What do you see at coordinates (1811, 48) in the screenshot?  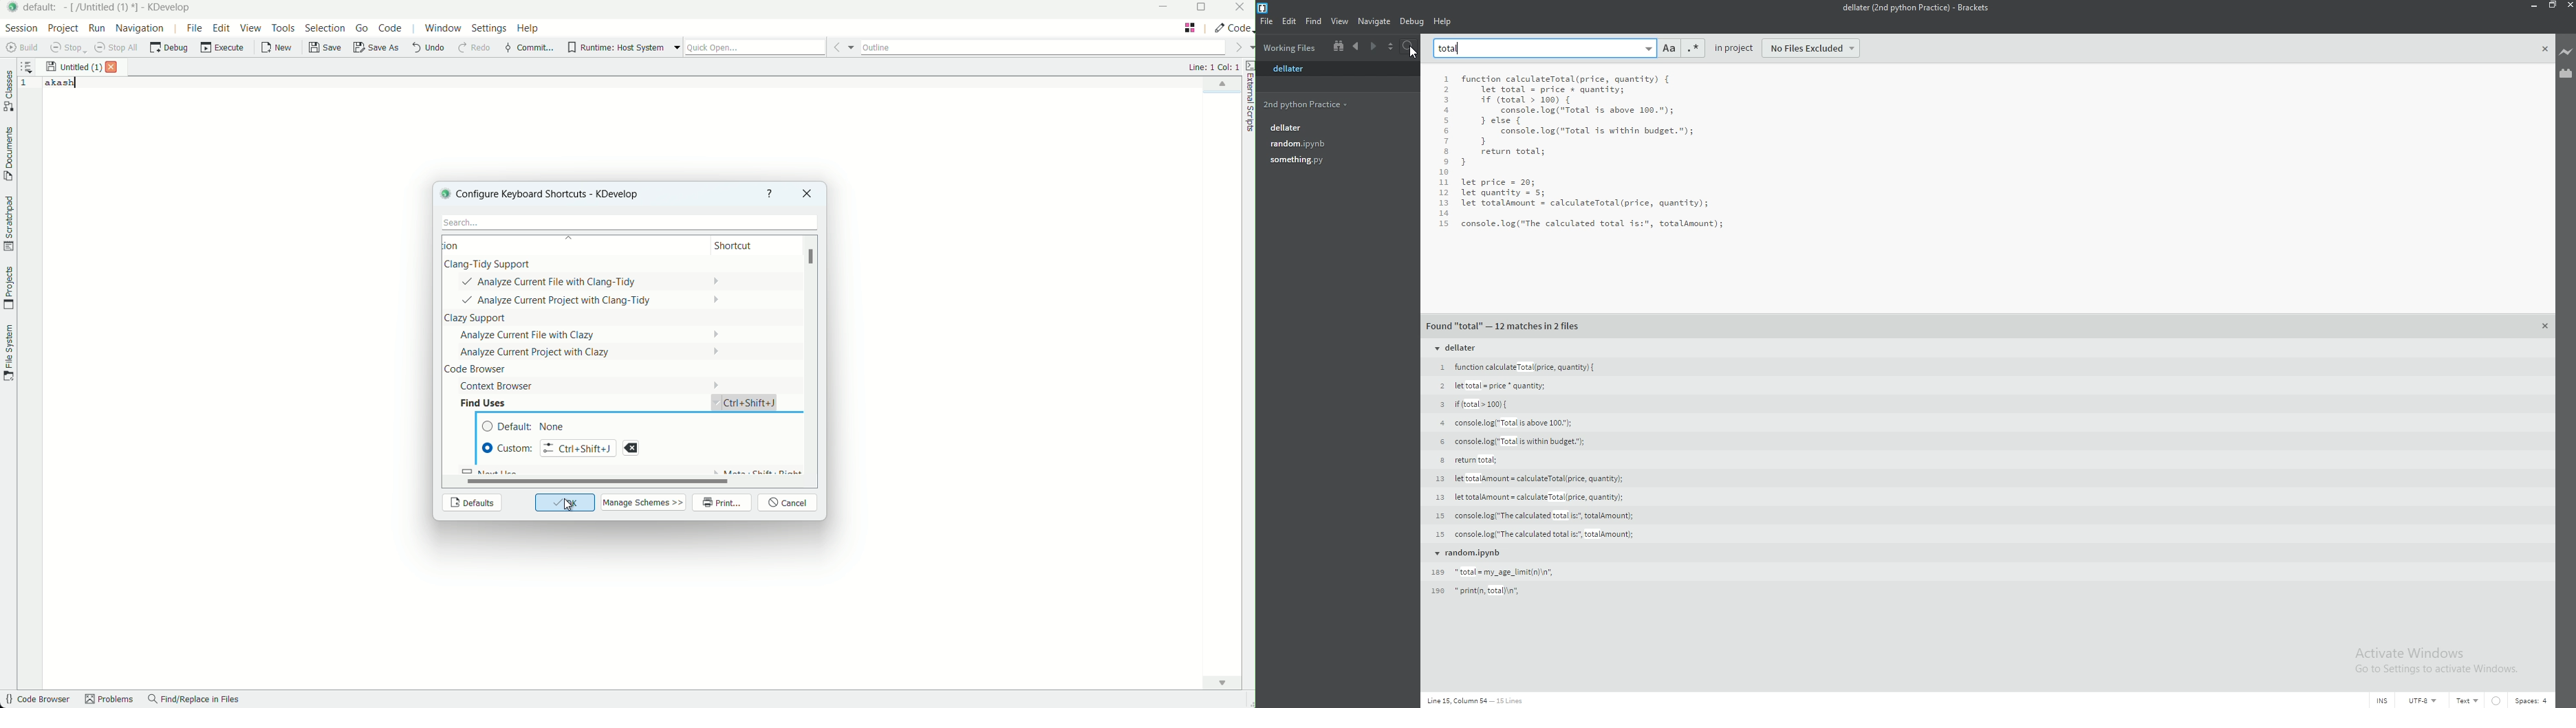 I see `no files excluded` at bounding box center [1811, 48].